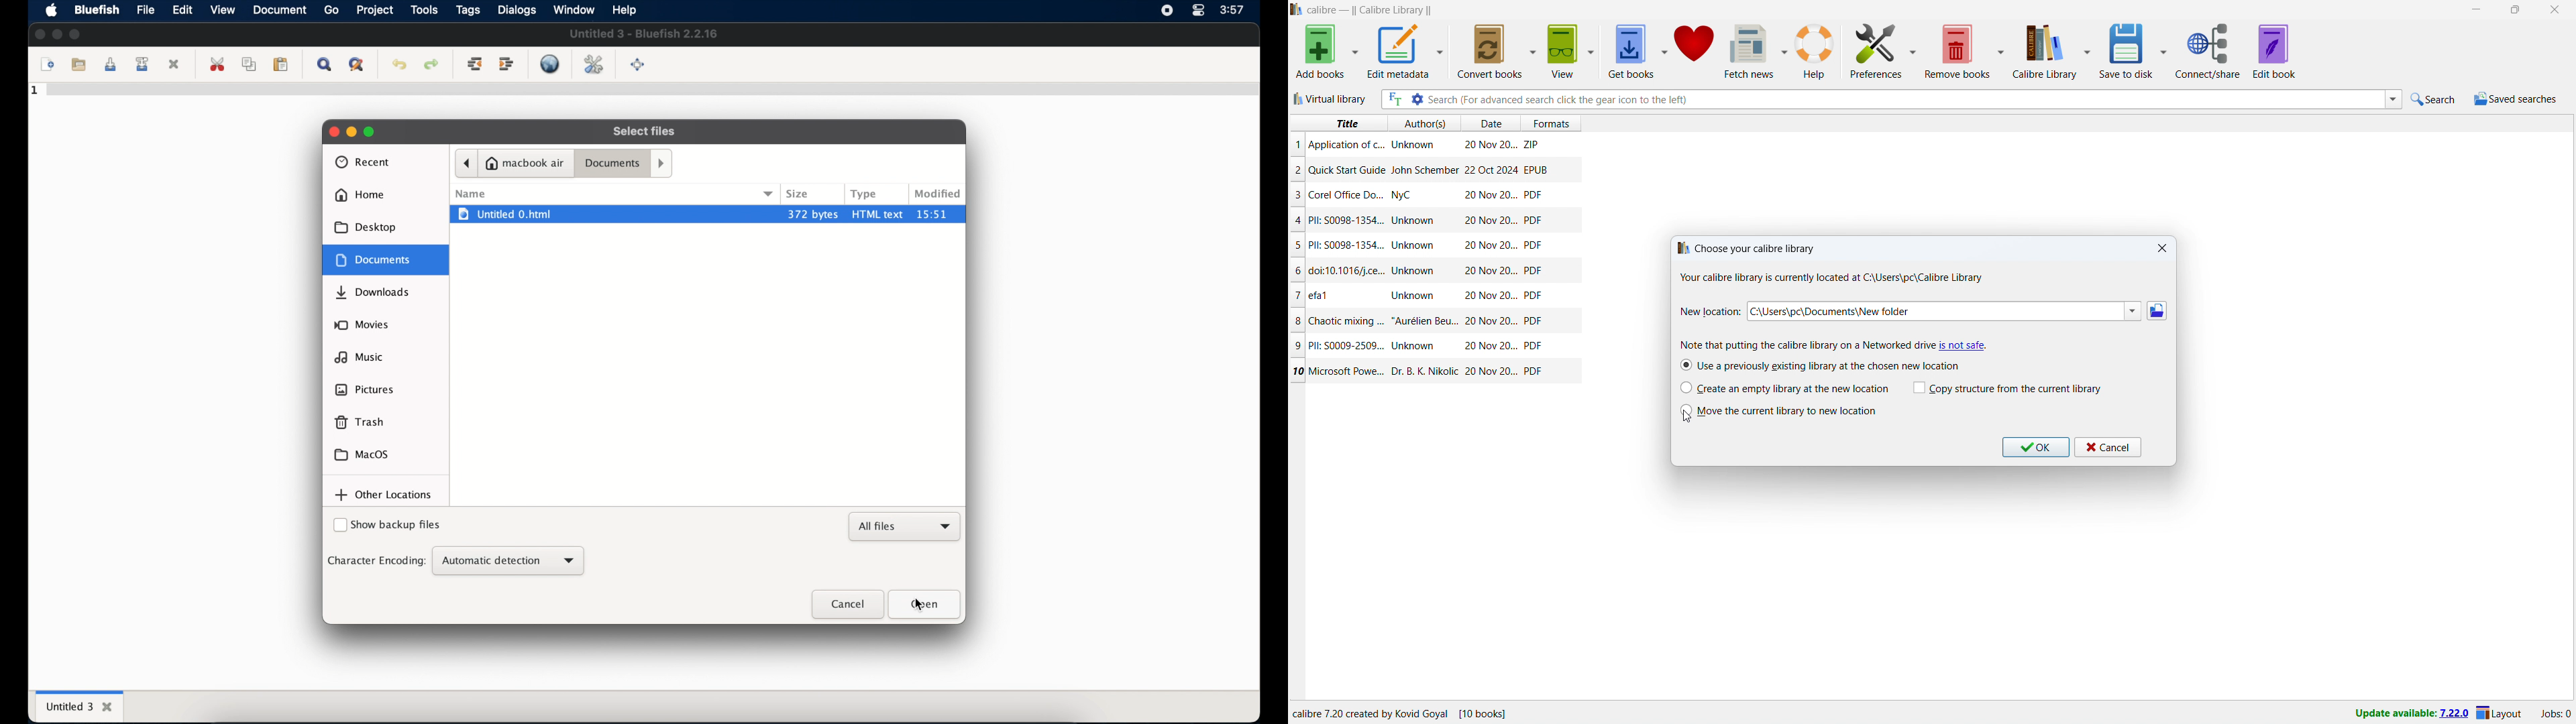 Image resolution: width=2576 pixels, height=728 pixels. Describe the element at coordinates (1415, 346) in the screenshot. I see `Author` at that location.